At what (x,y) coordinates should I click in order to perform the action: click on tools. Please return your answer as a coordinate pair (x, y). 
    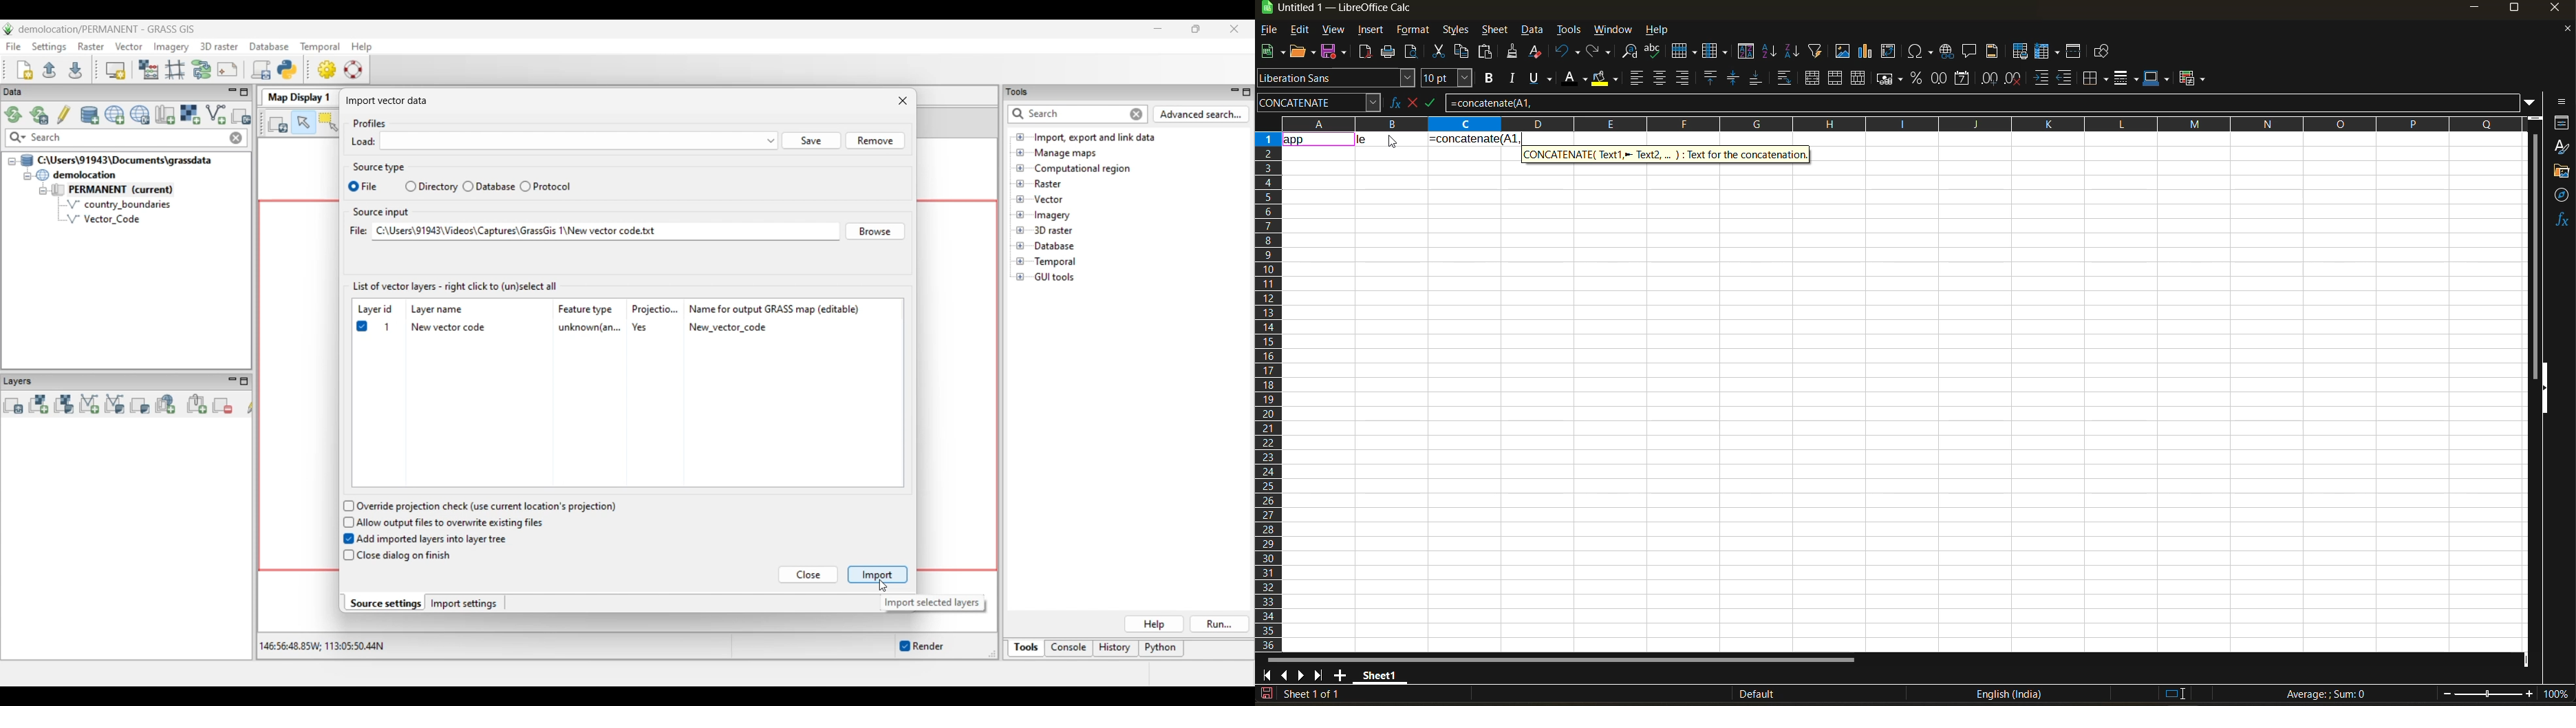
    Looking at the image, I should click on (1569, 32).